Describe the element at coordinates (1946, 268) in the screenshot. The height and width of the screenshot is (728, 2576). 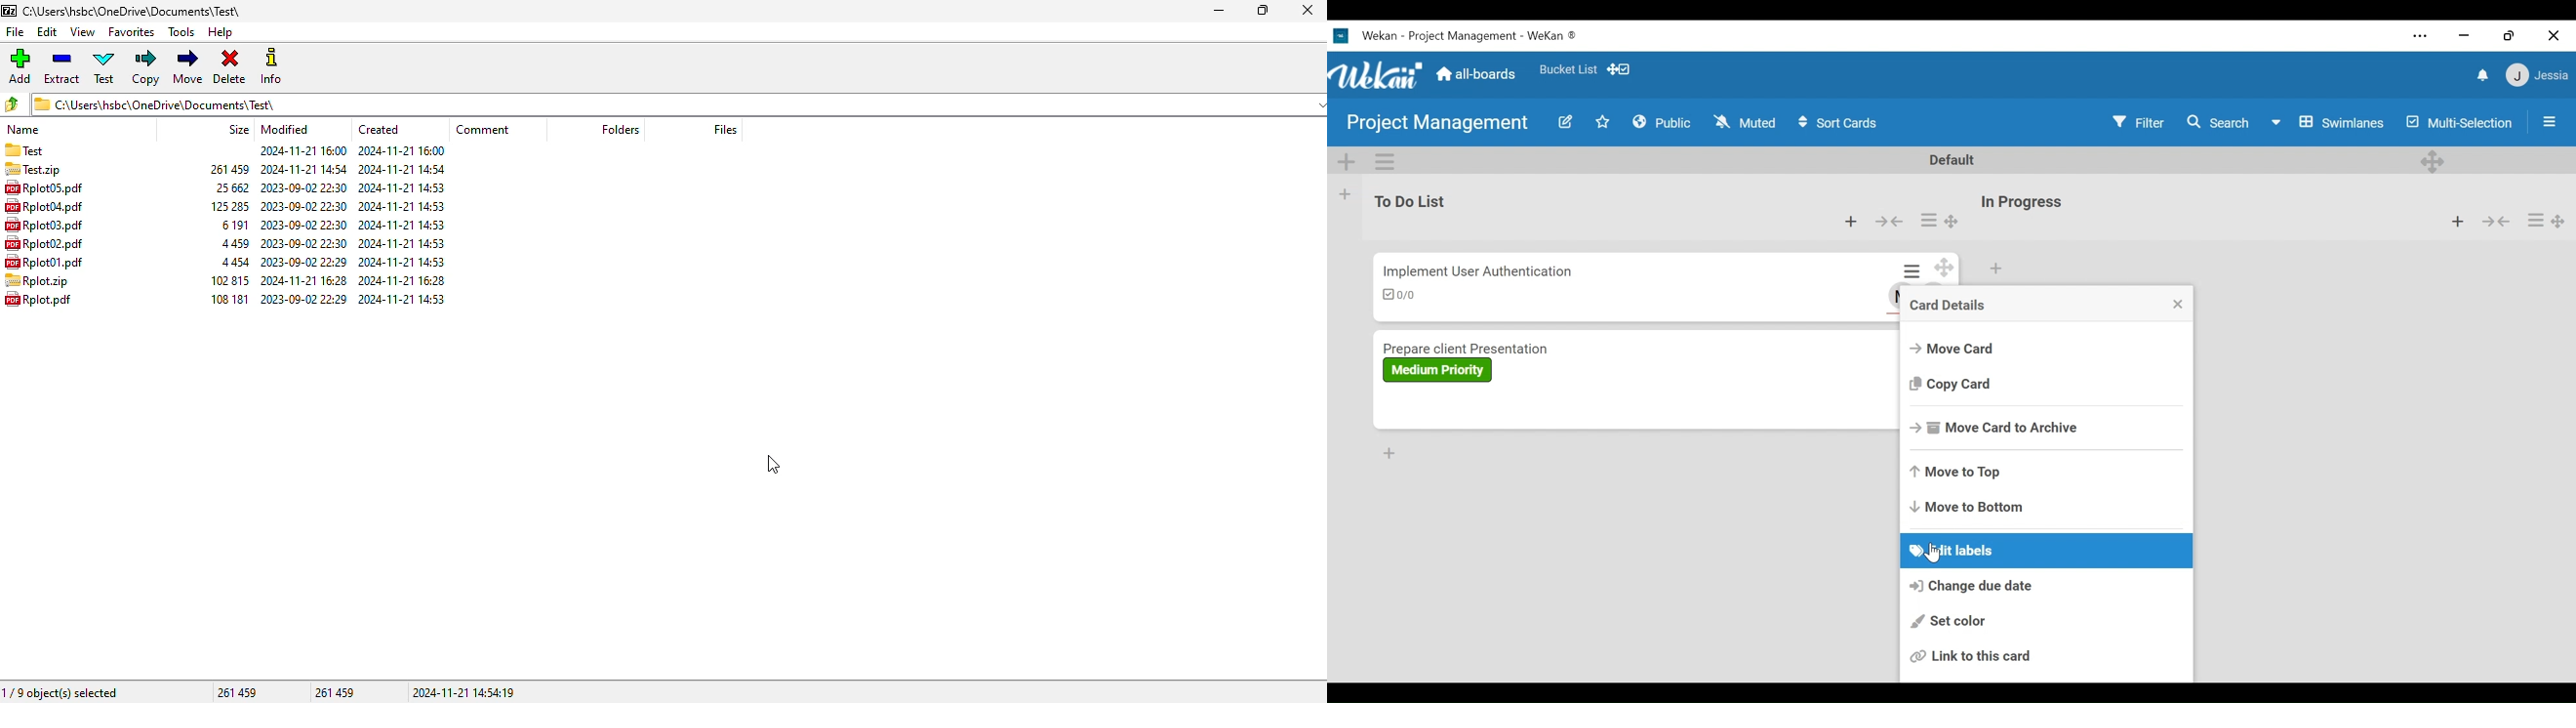
I see `Desktop drag handles` at that location.